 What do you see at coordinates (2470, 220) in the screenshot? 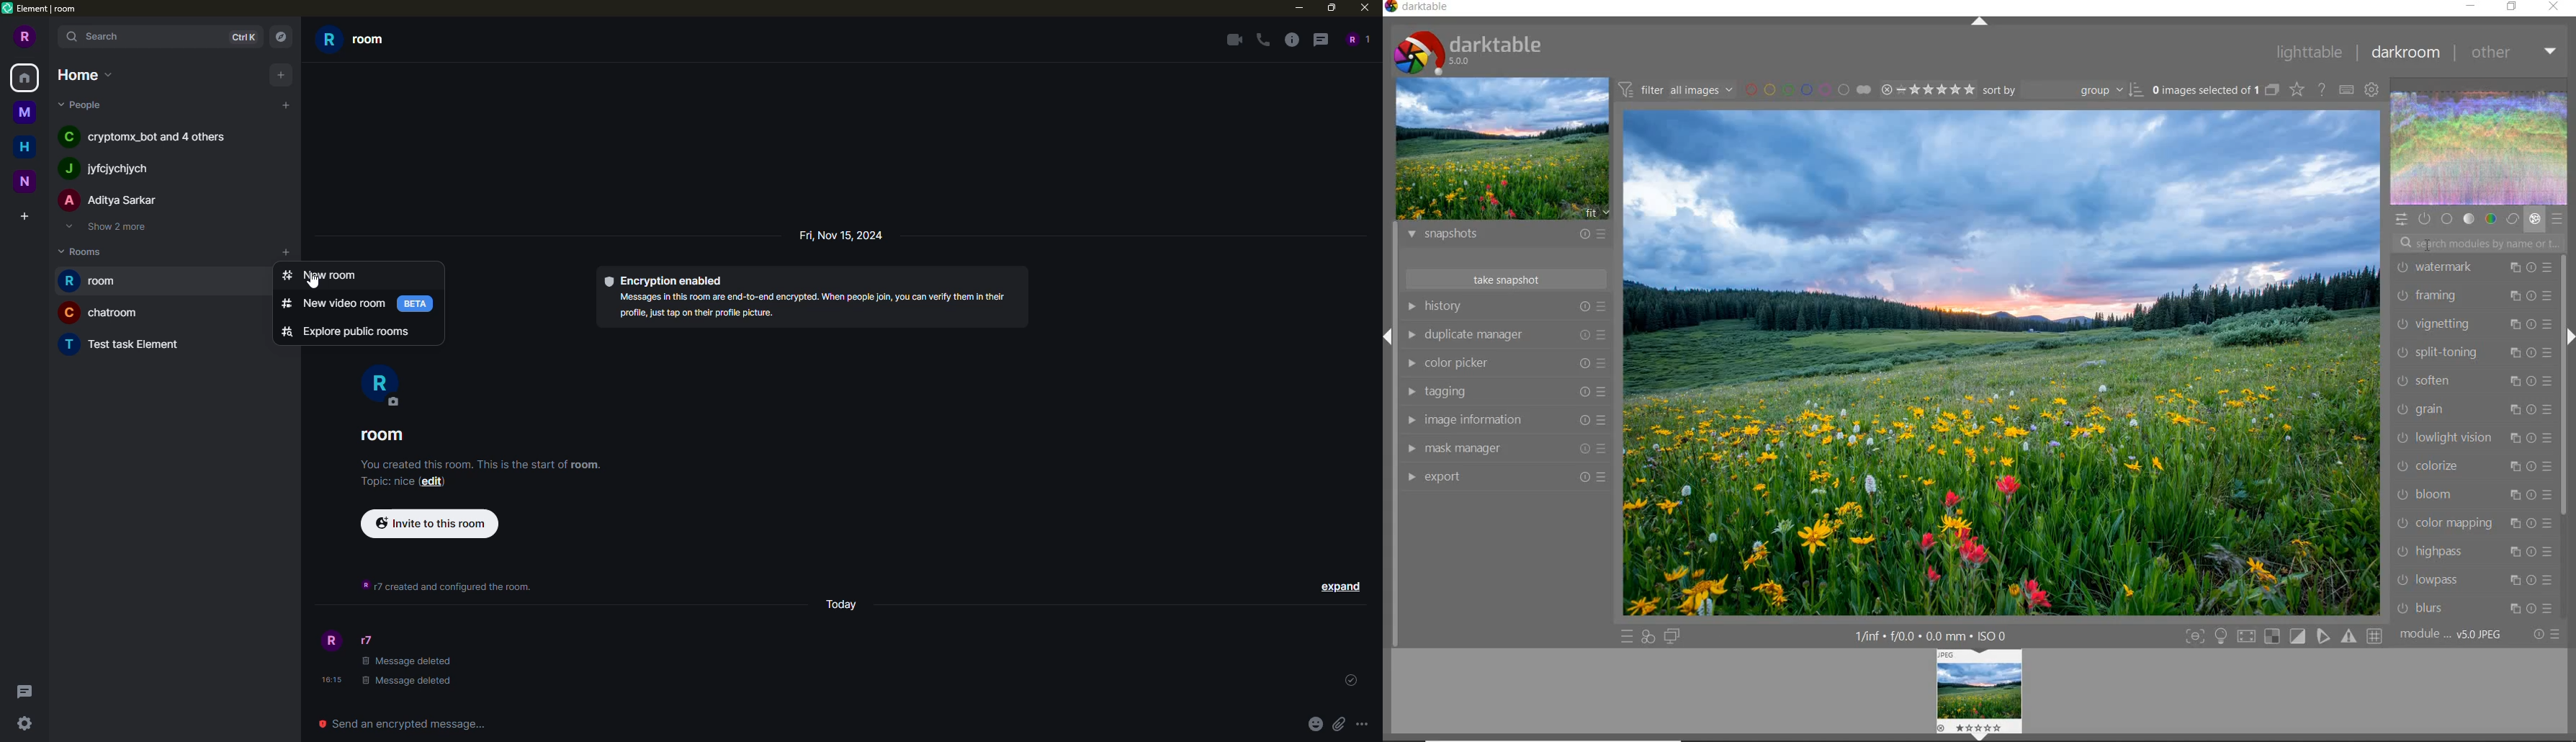
I see `tone` at bounding box center [2470, 220].